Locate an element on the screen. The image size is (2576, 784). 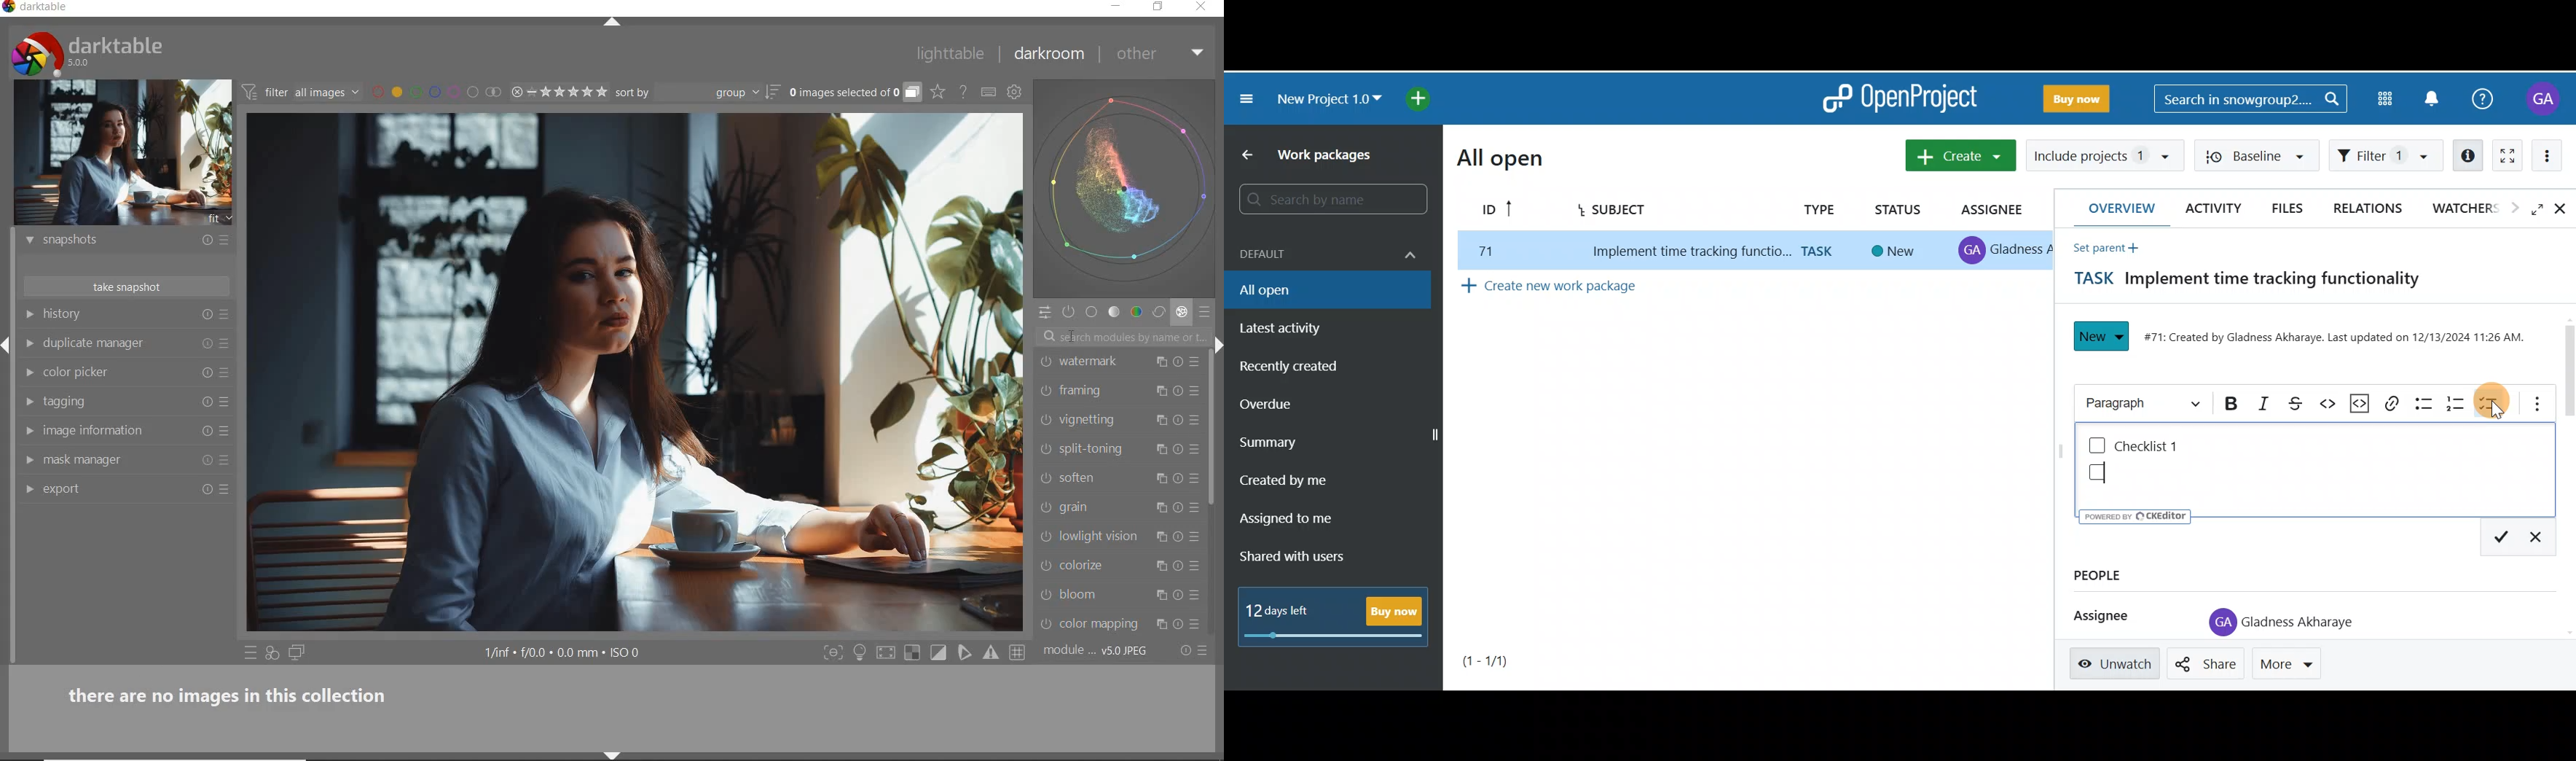
sort is located at coordinates (696, 93).